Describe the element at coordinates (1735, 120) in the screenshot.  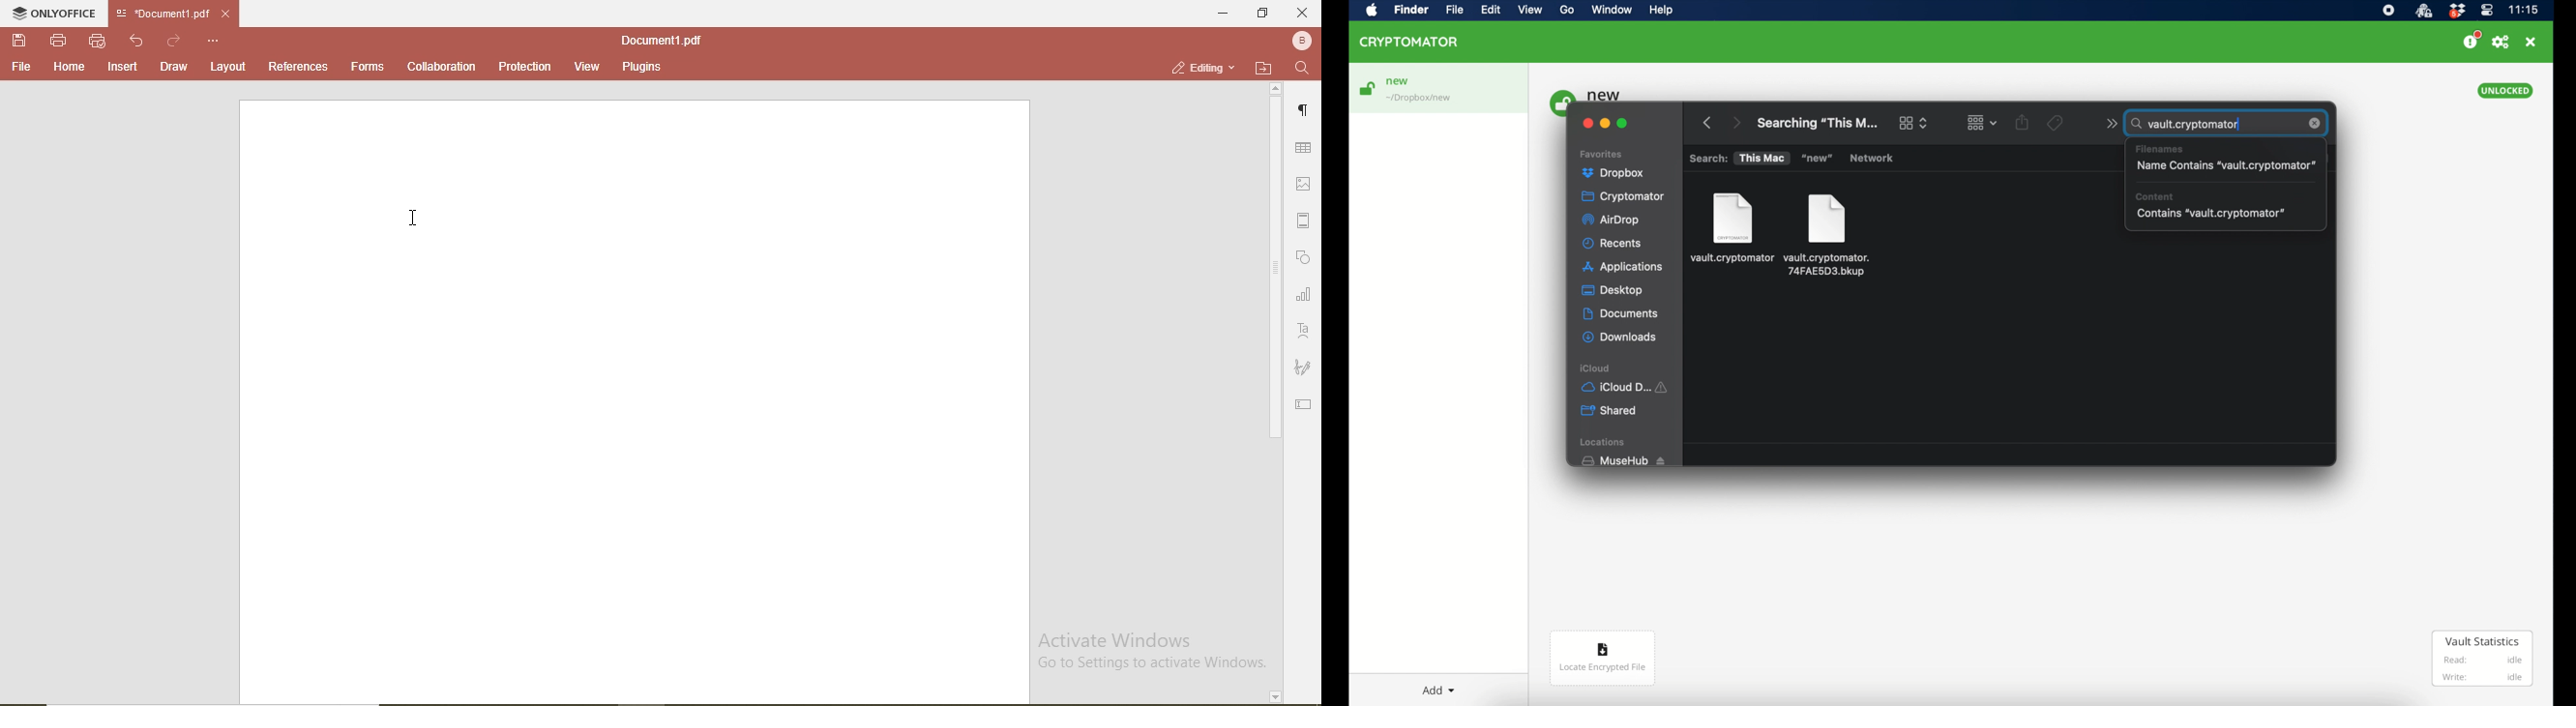
I see `next` at that location.